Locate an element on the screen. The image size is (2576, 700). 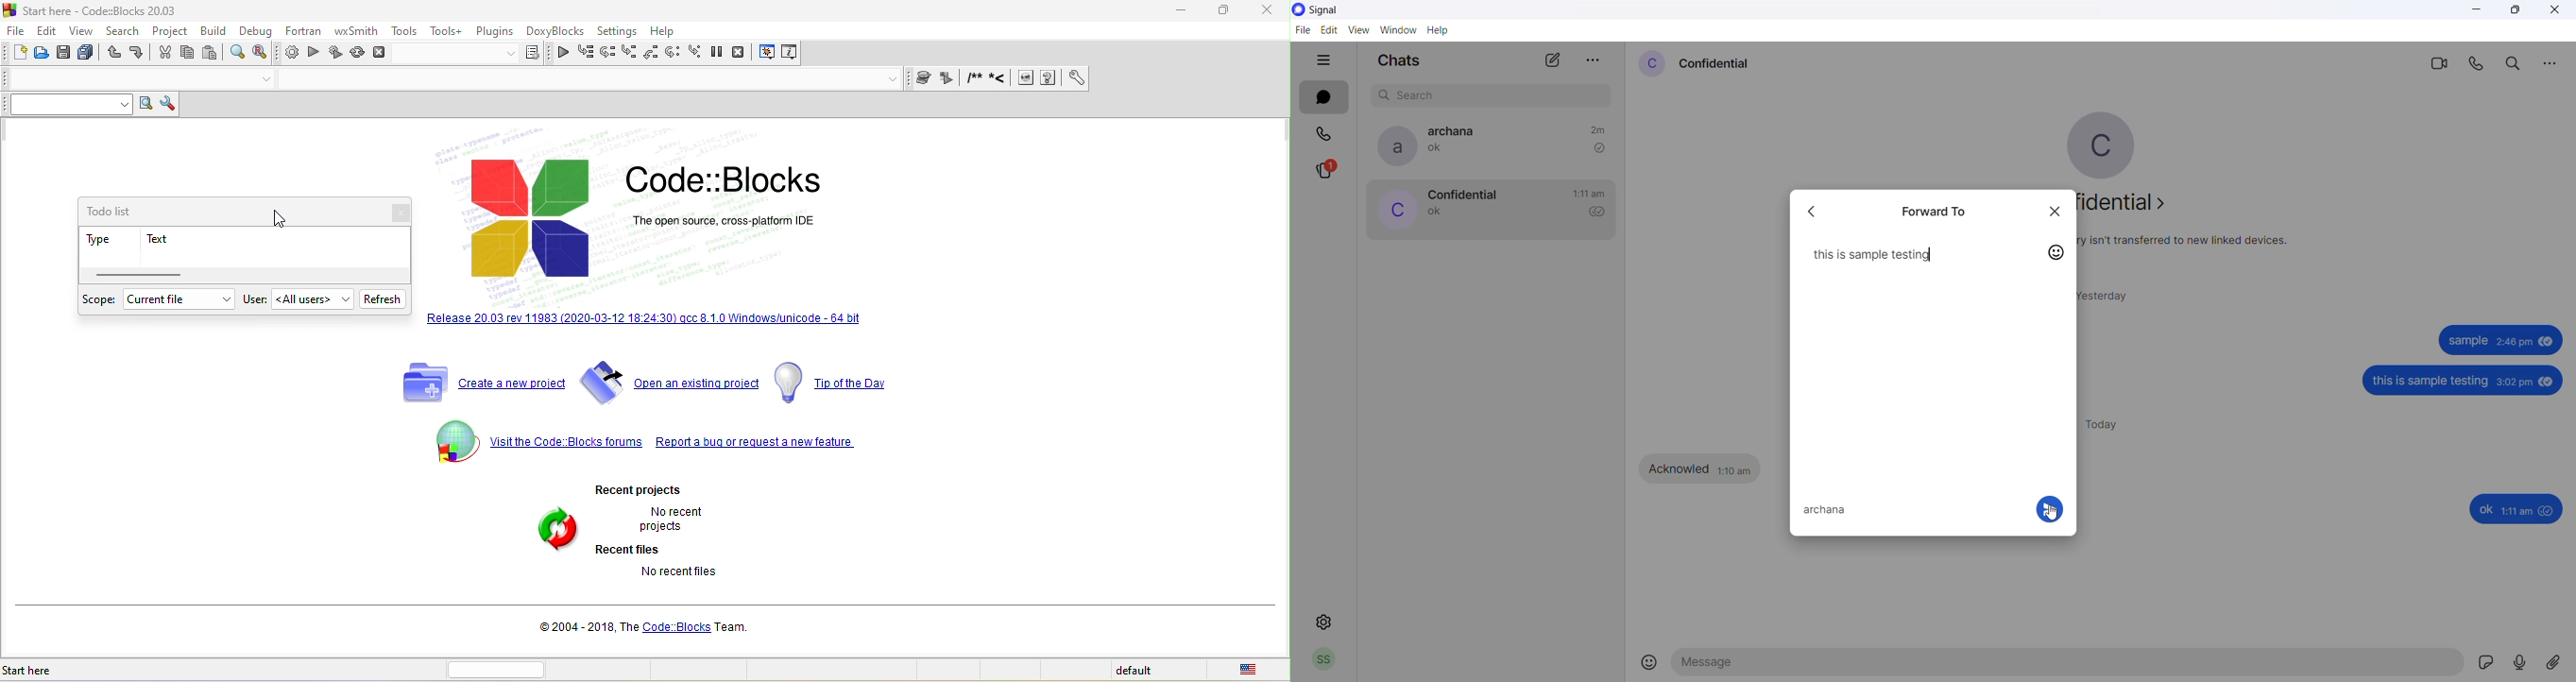
step out is located at coordinates (653, 54).